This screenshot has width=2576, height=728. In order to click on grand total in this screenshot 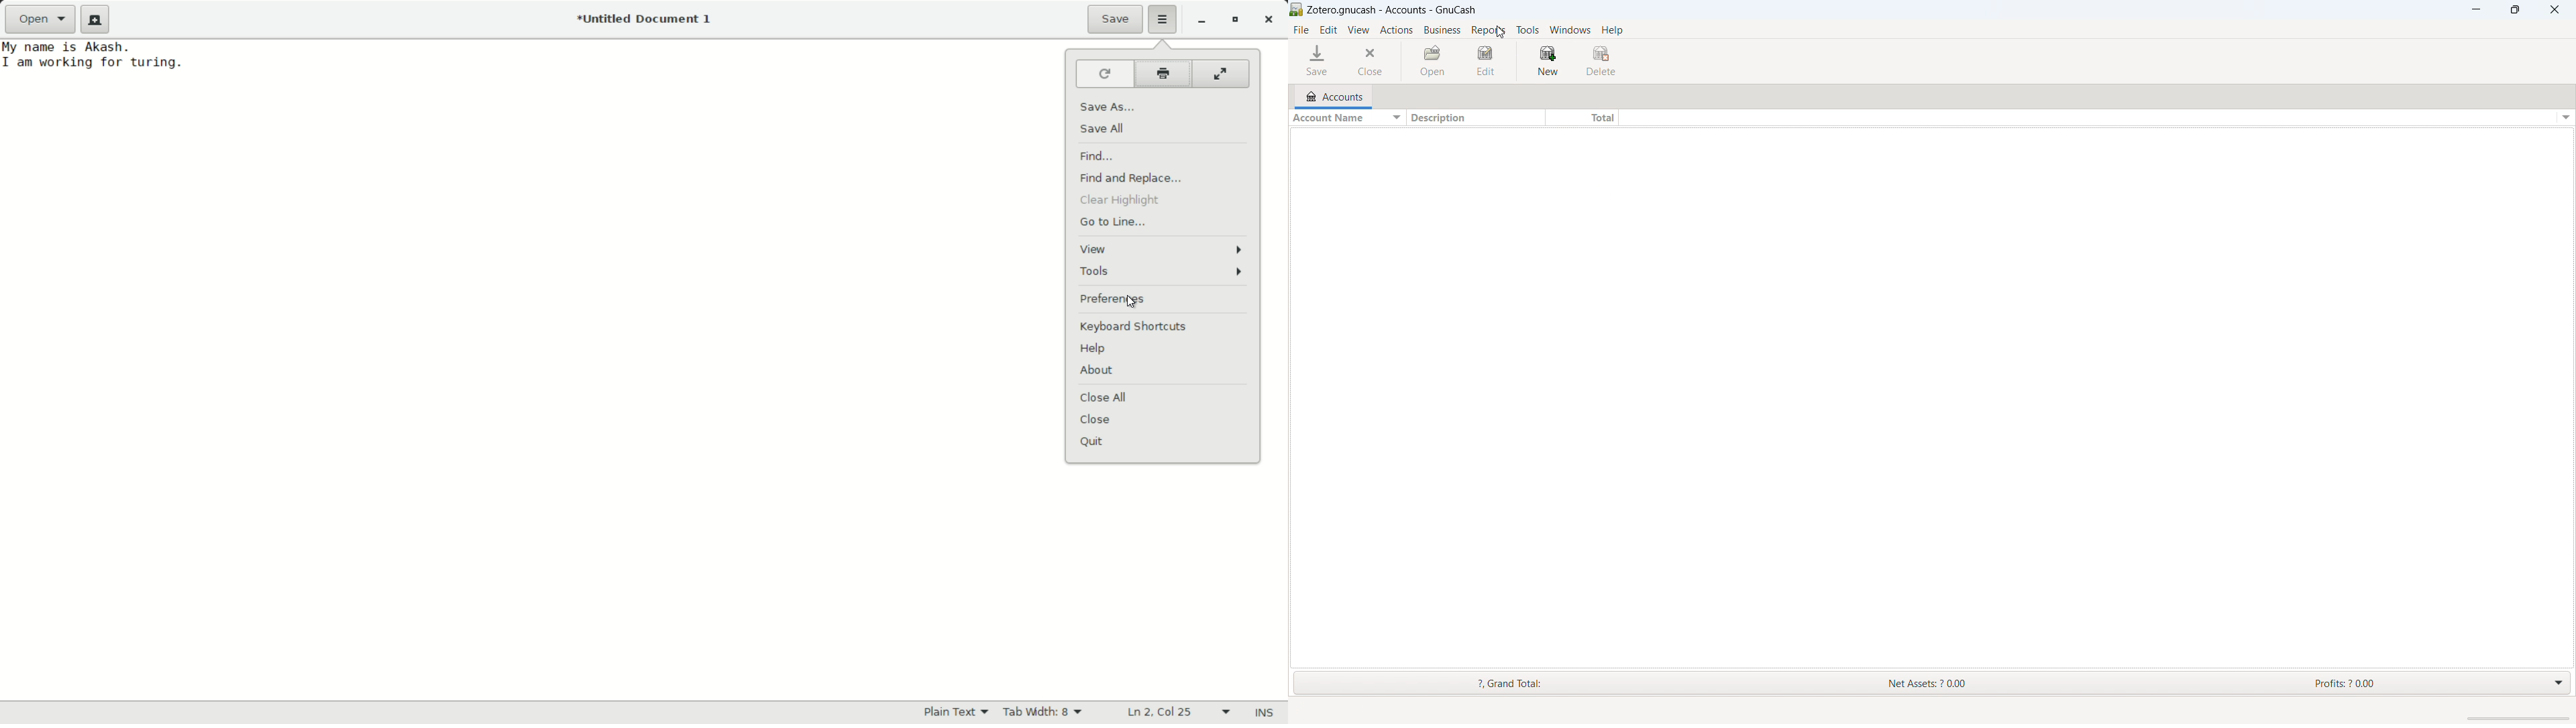, I will do `click(1495, 684)`.